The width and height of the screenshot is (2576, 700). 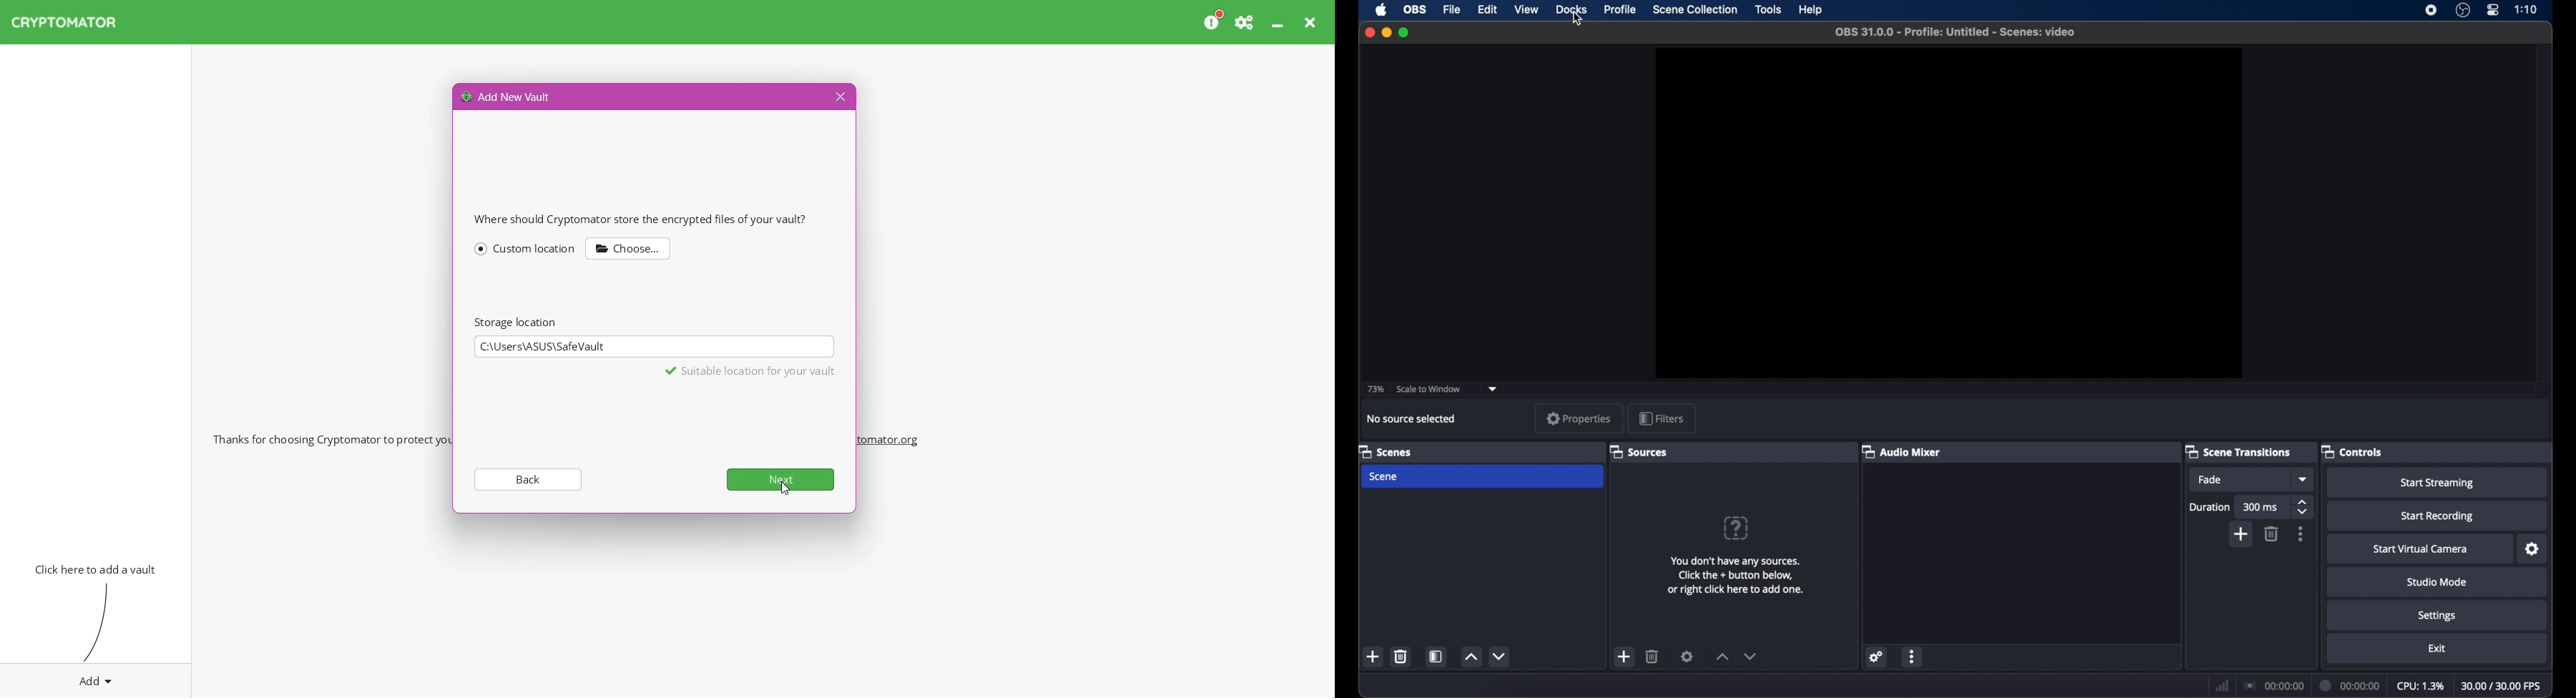 I want to click on decrement, so click(x=1500, y=656).